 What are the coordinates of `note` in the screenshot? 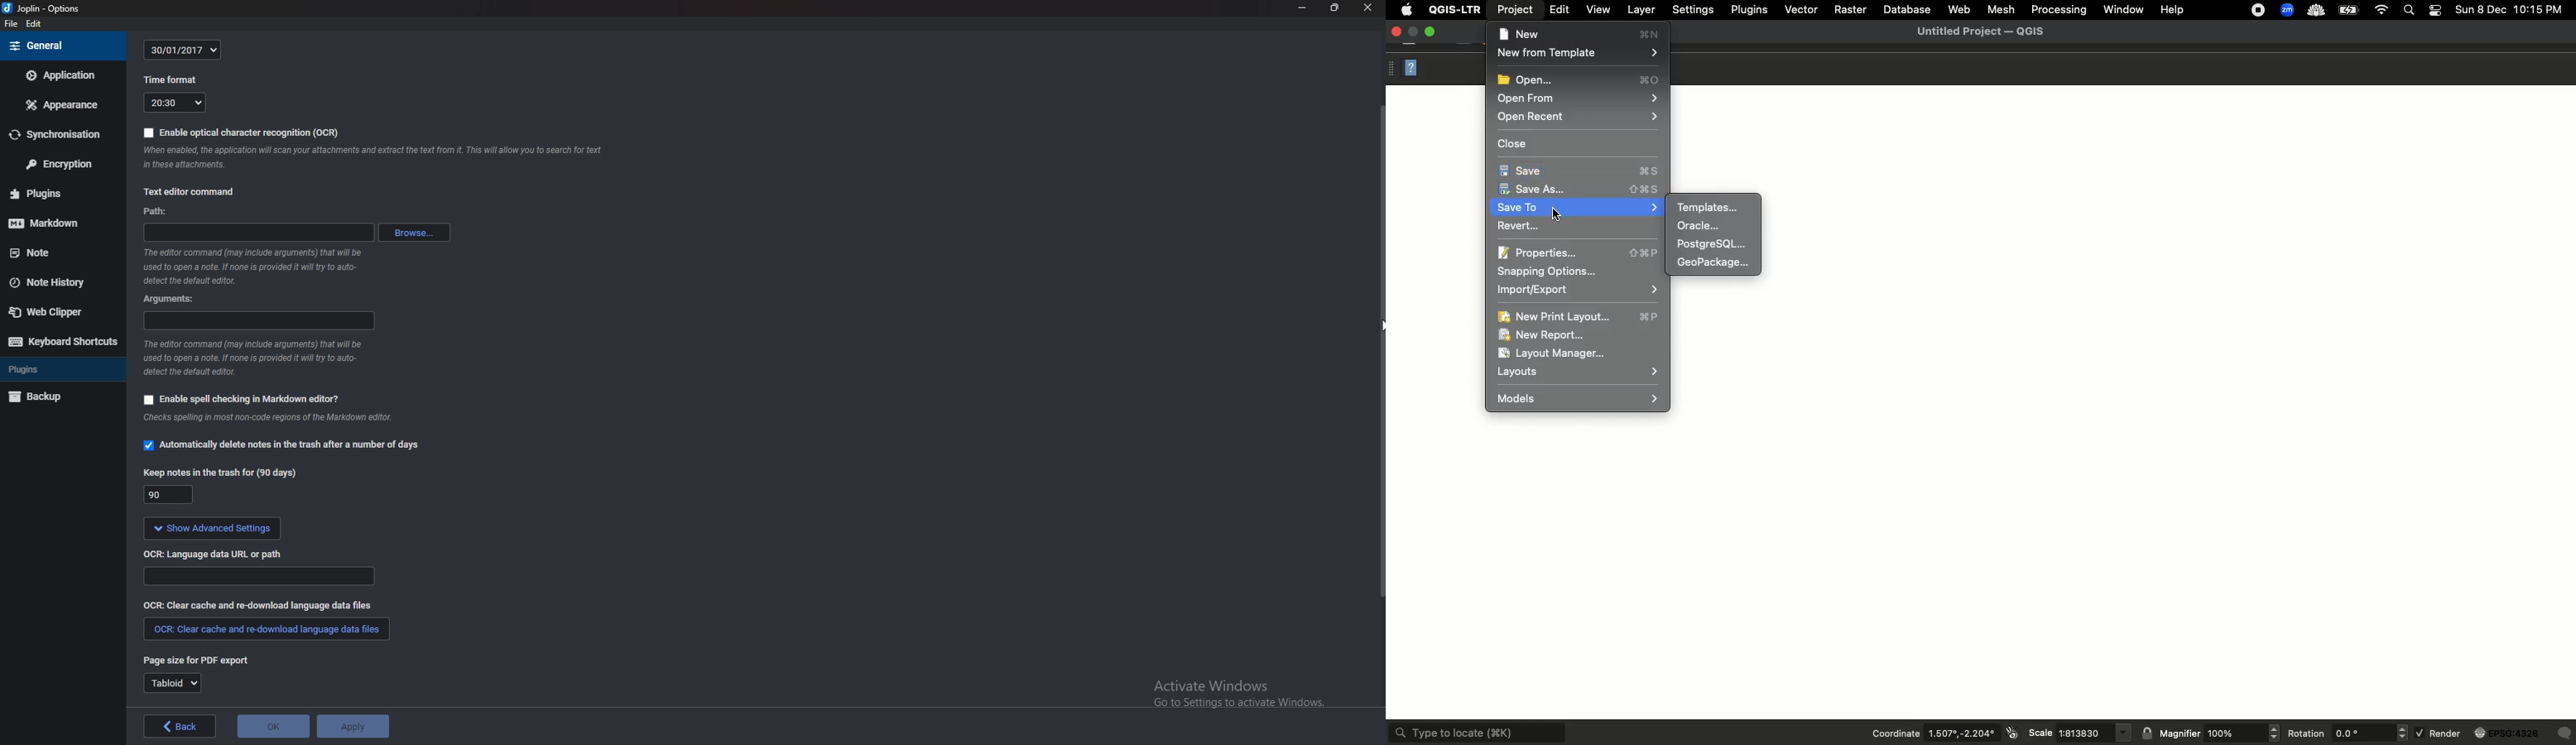 It's located at (375, 159).